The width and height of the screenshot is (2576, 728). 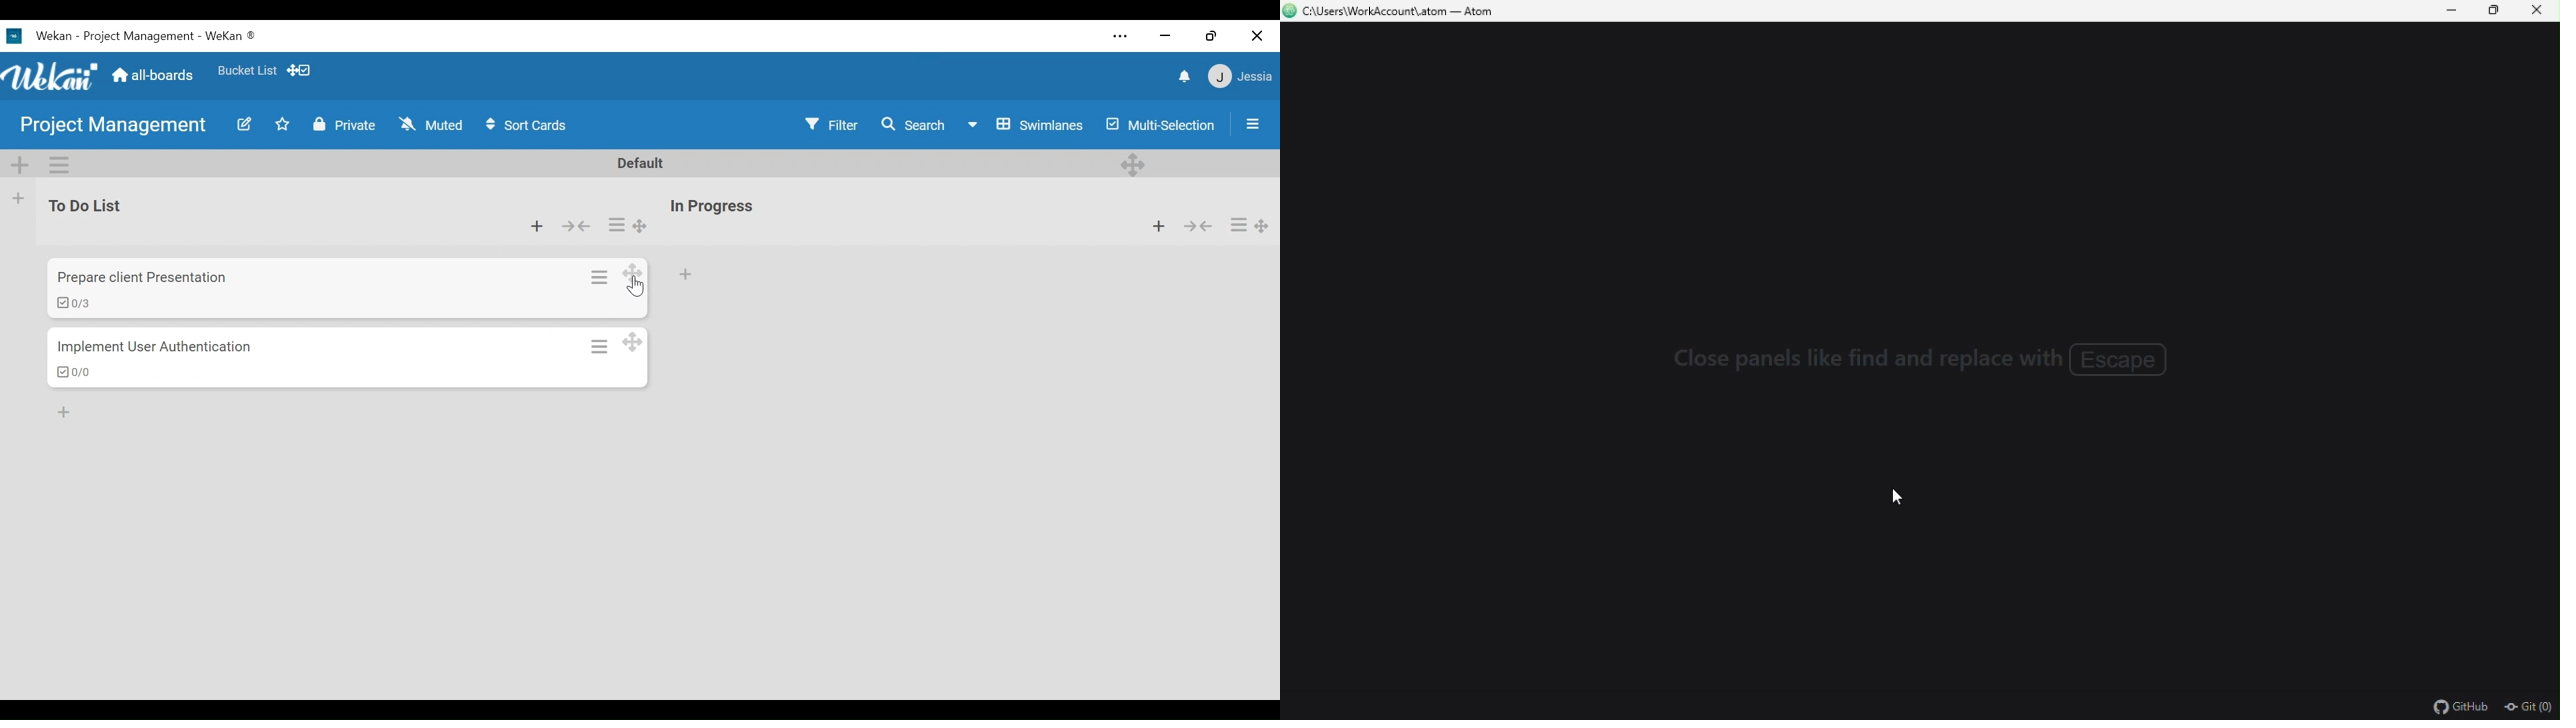 I want to click on Card actions, so click(x=602, y=347).